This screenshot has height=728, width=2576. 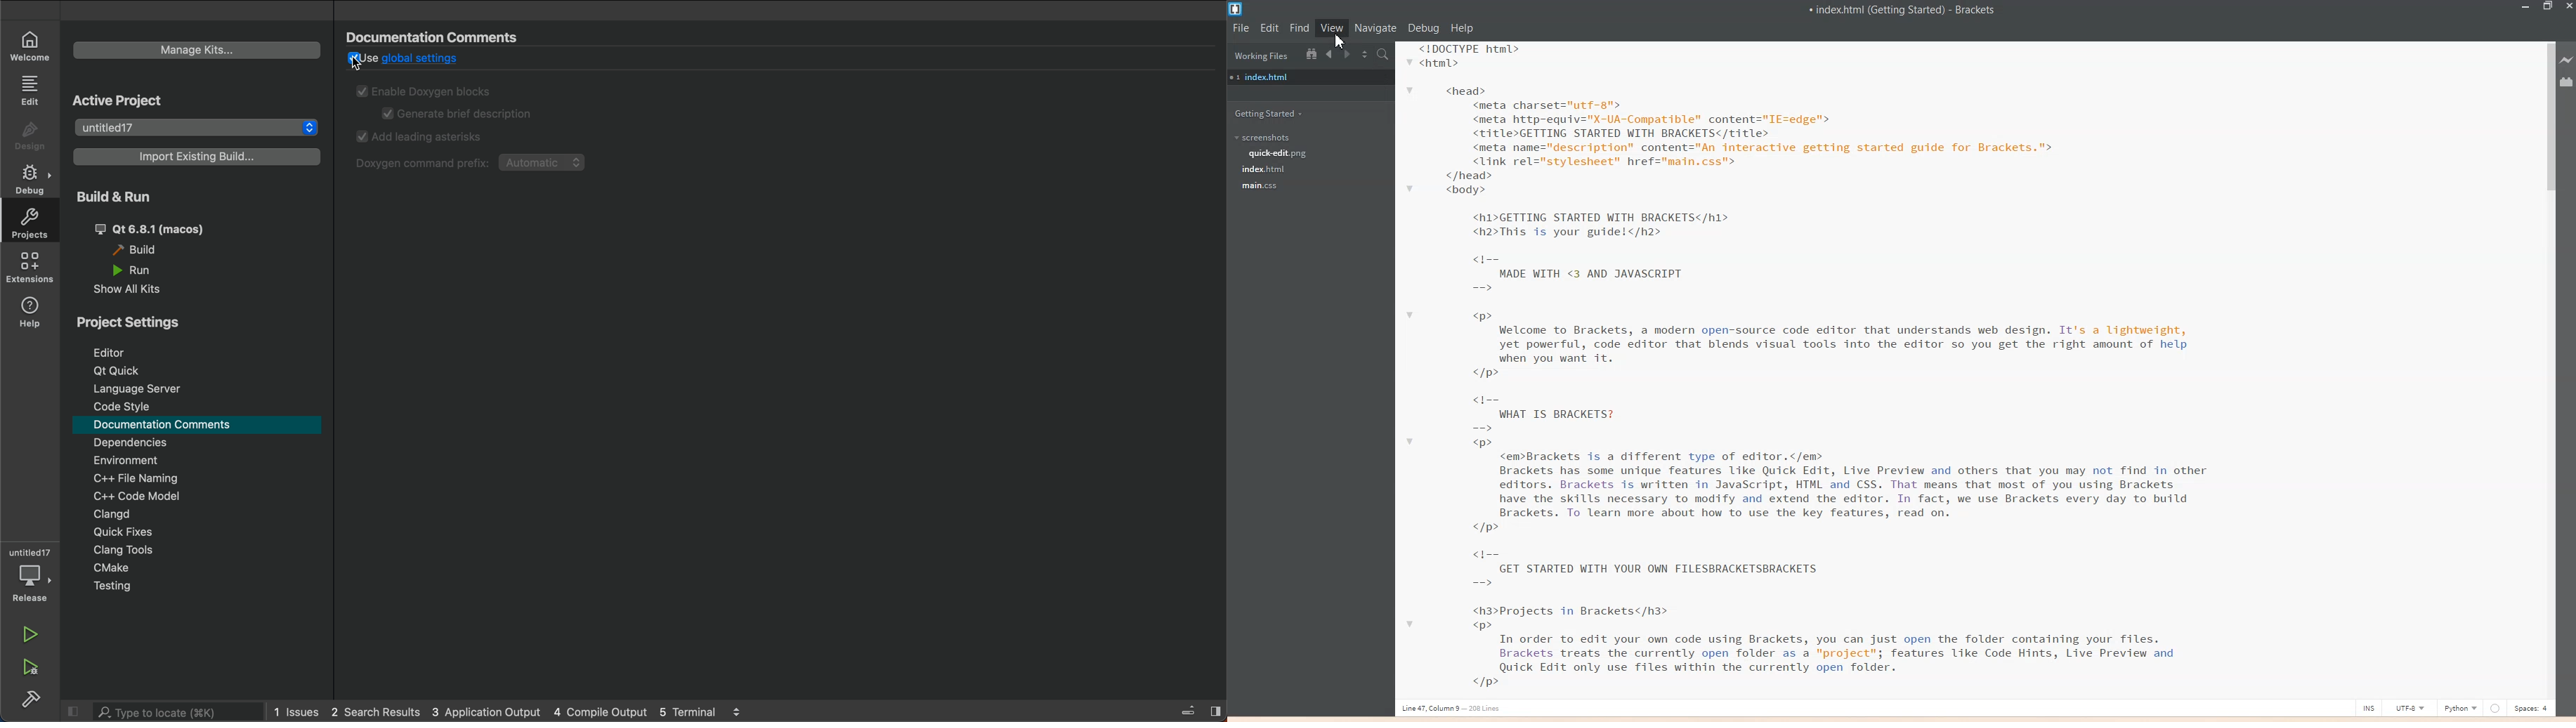 What do you see at coordinates (476, 165) in the screenshot?
I see `command prefix` at bounding box center [476, 165].